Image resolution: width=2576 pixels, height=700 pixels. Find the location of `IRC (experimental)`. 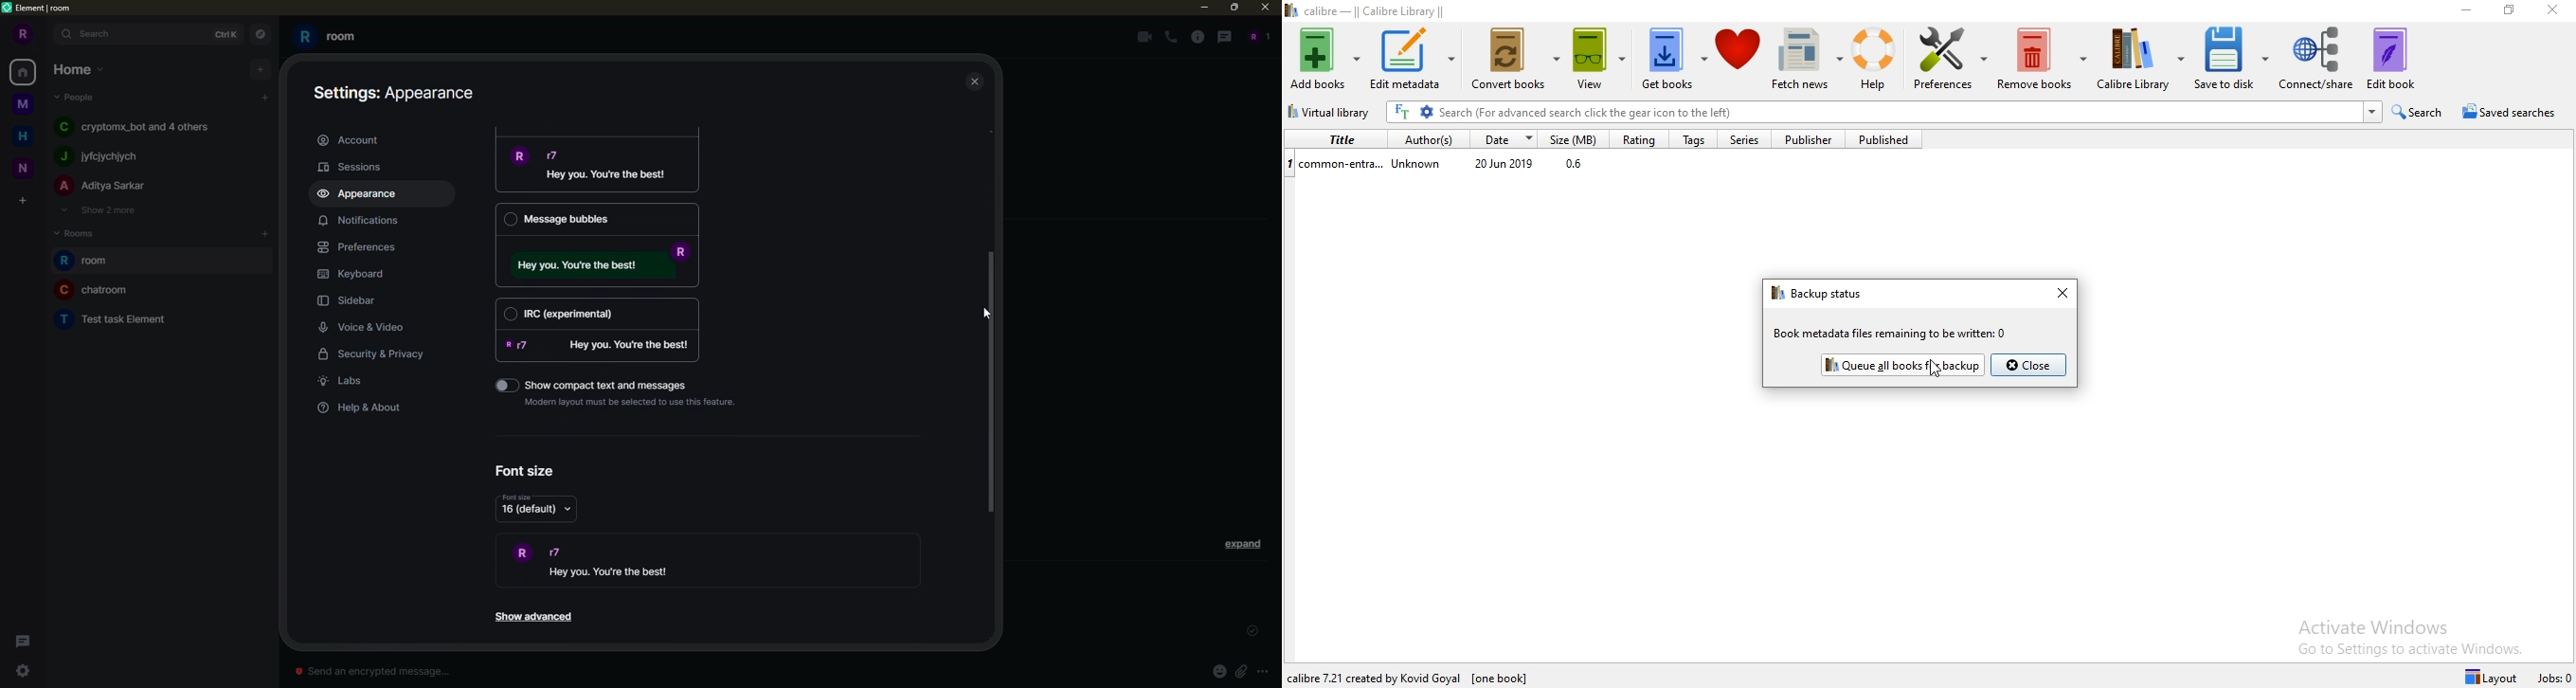

IRC (experimental) is located at coordinates (598, 310).